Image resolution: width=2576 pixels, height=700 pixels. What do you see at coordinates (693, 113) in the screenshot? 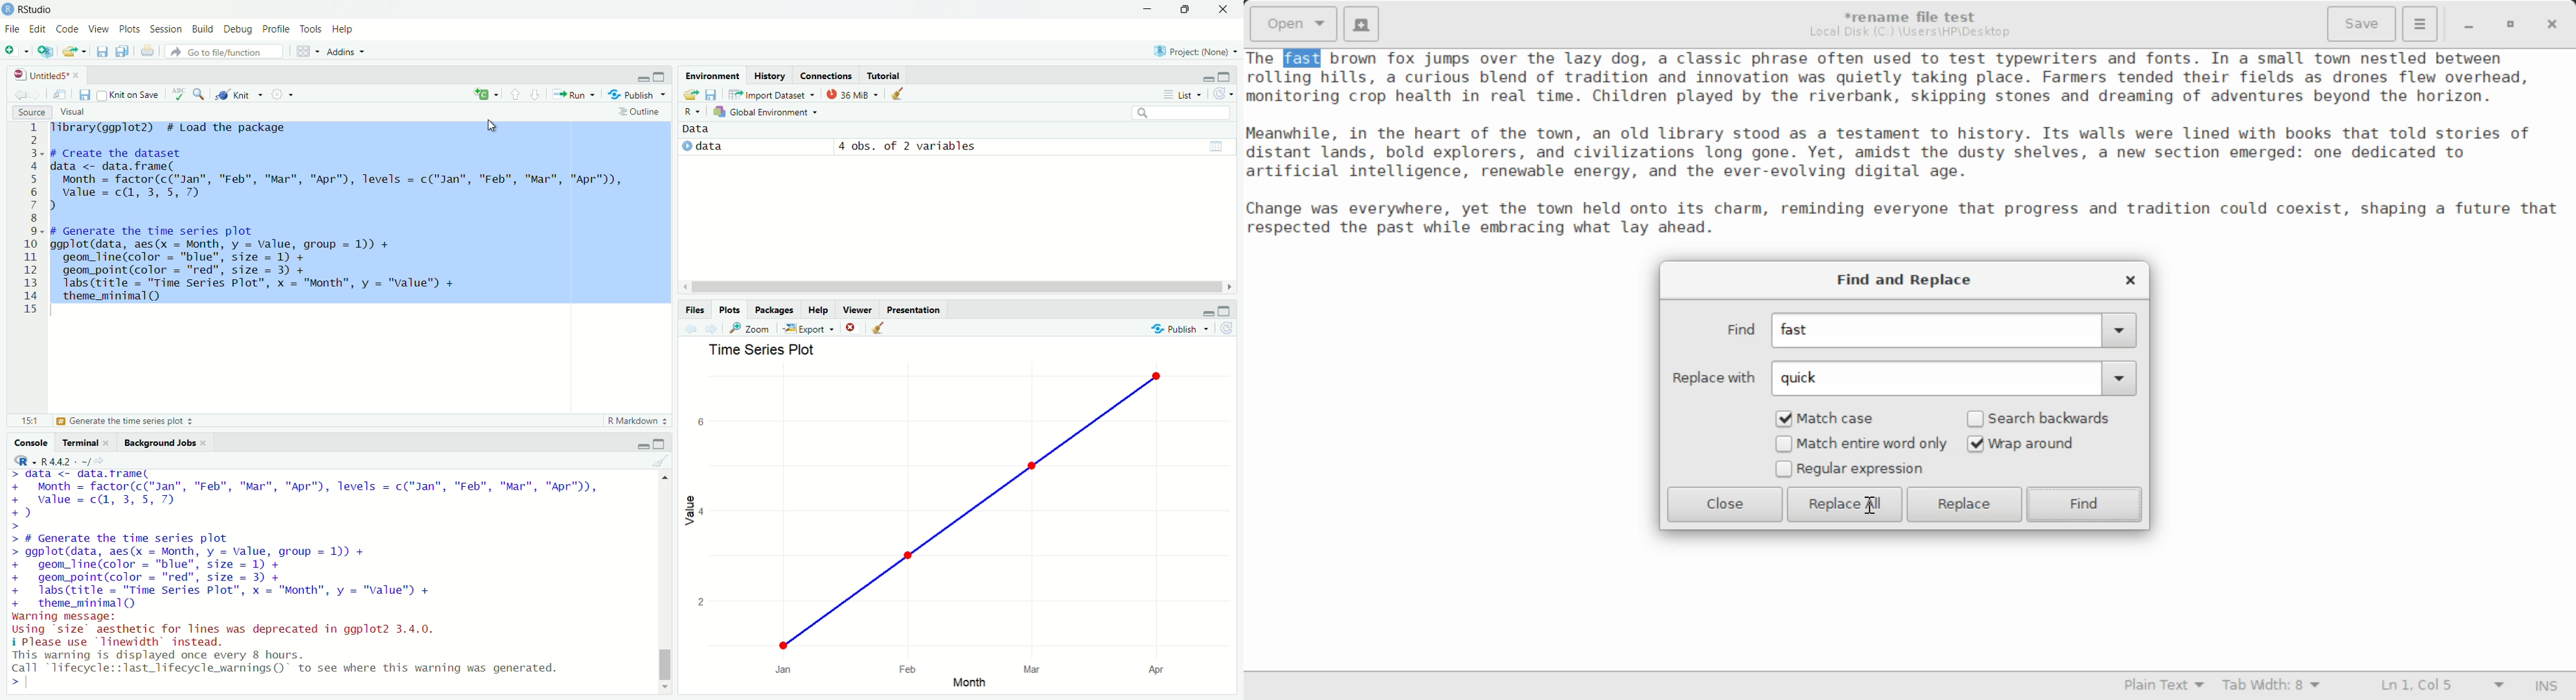
I see `select language` at bounding box center [693, 113].